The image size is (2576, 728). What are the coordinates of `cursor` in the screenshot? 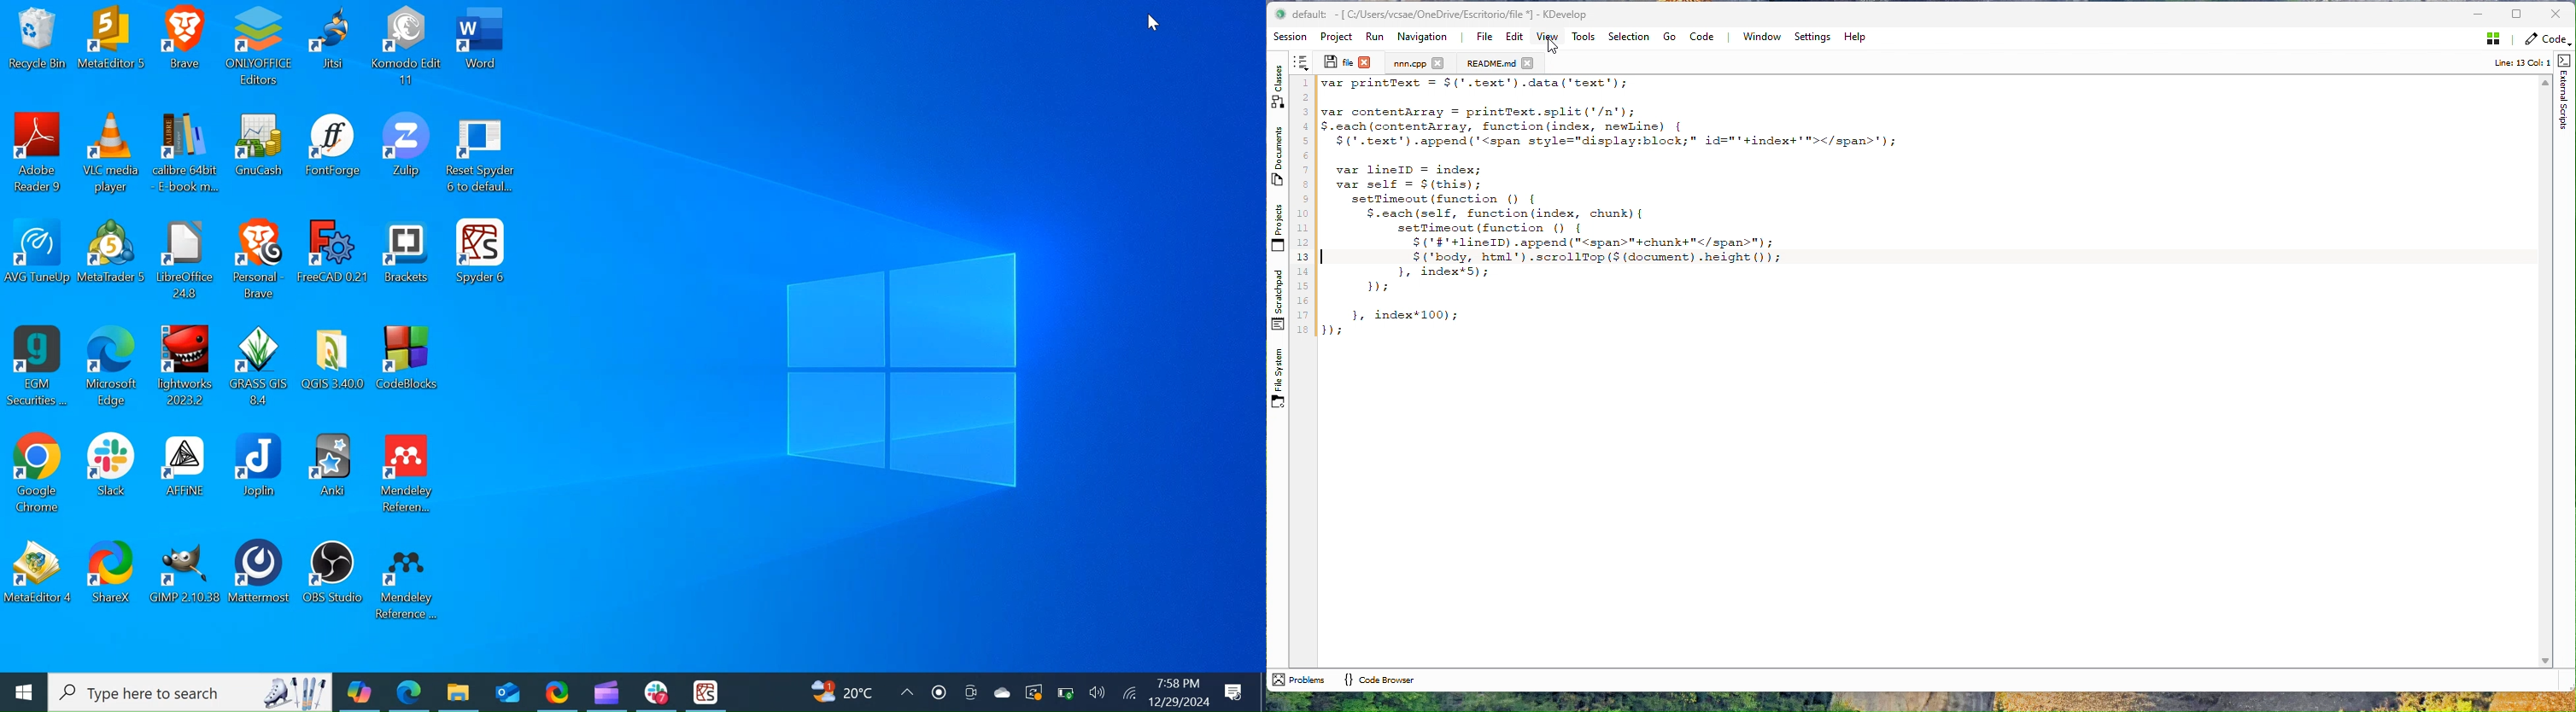 It's located at (1553, 47).